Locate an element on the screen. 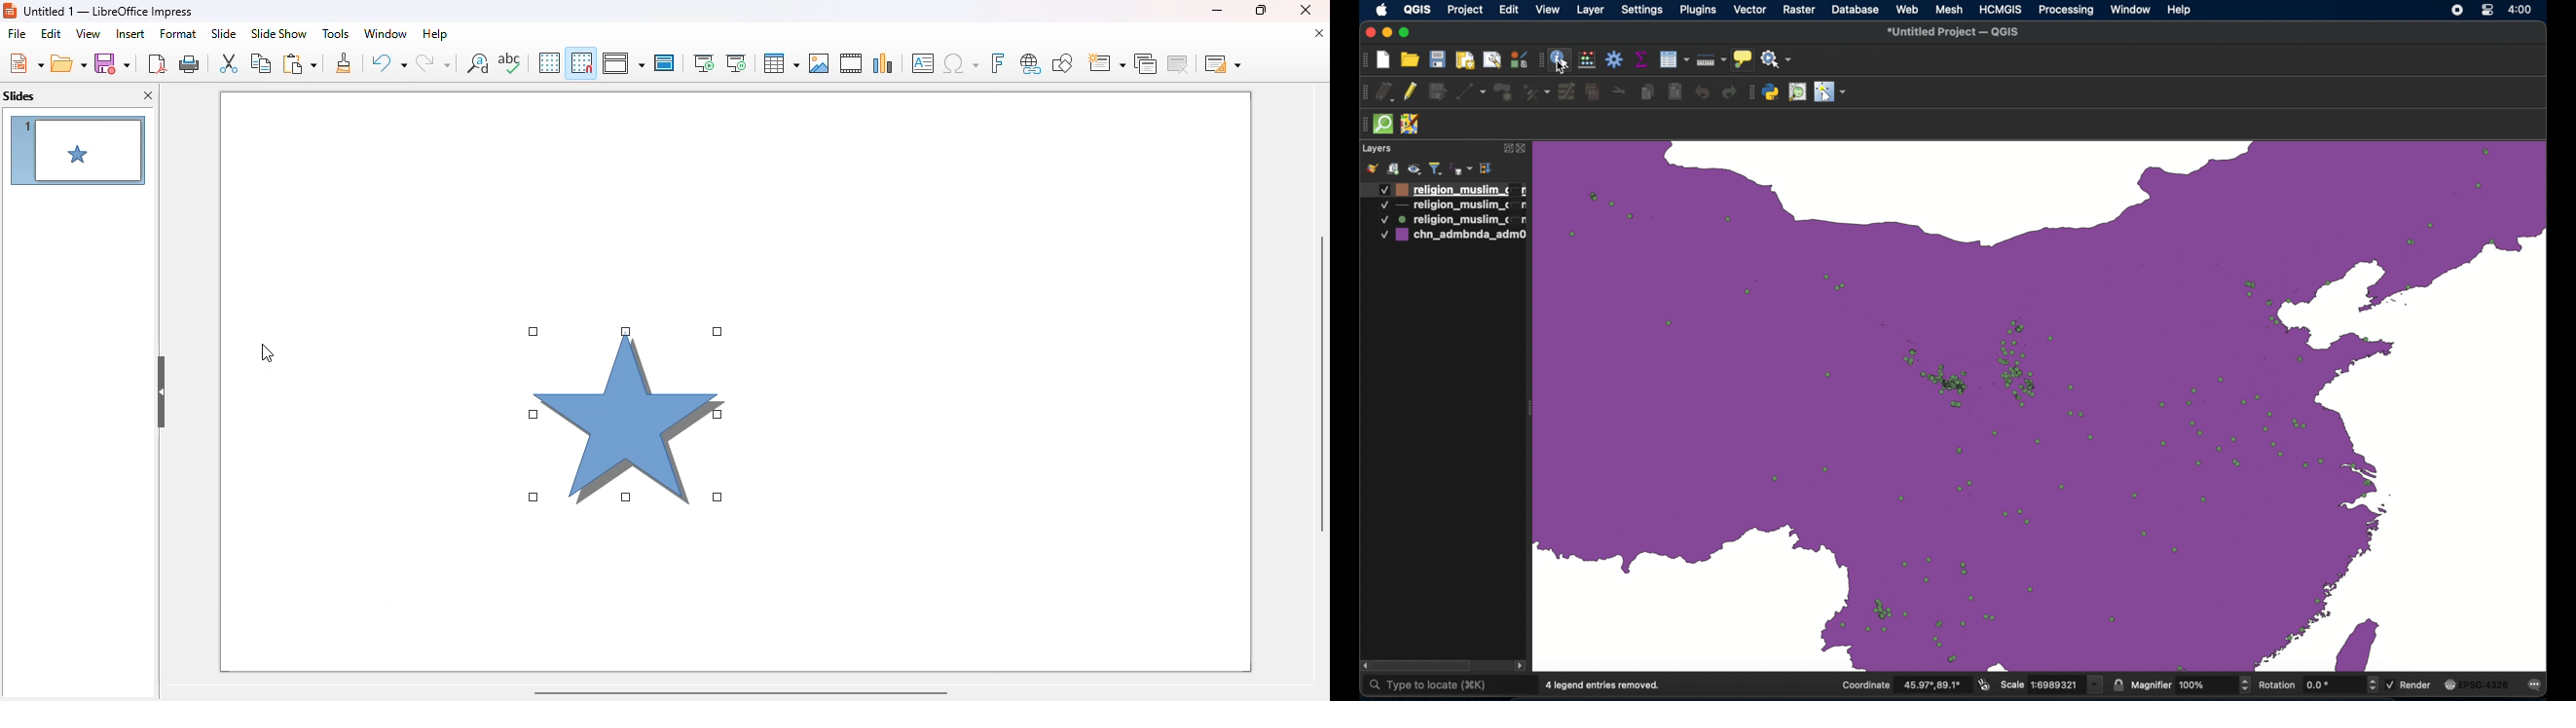  cursor is located at coordinates (268, 353).